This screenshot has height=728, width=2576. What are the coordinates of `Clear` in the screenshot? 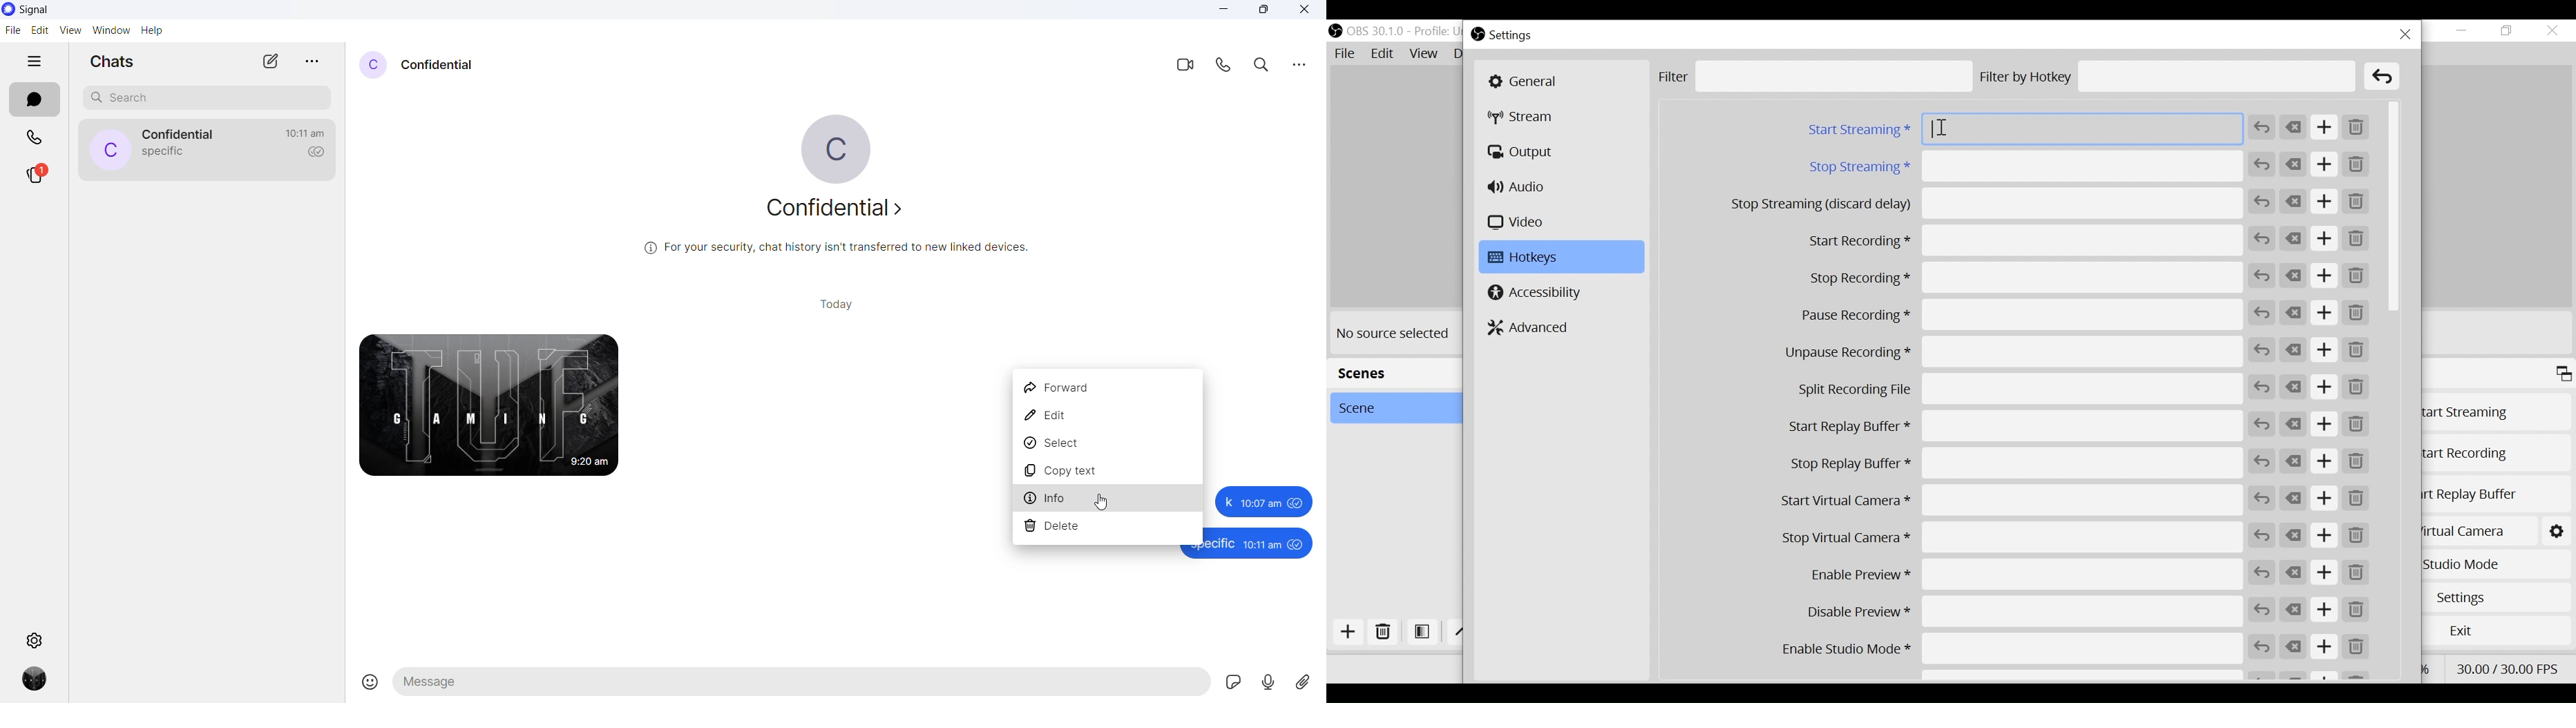 It's located at (2295, 536).